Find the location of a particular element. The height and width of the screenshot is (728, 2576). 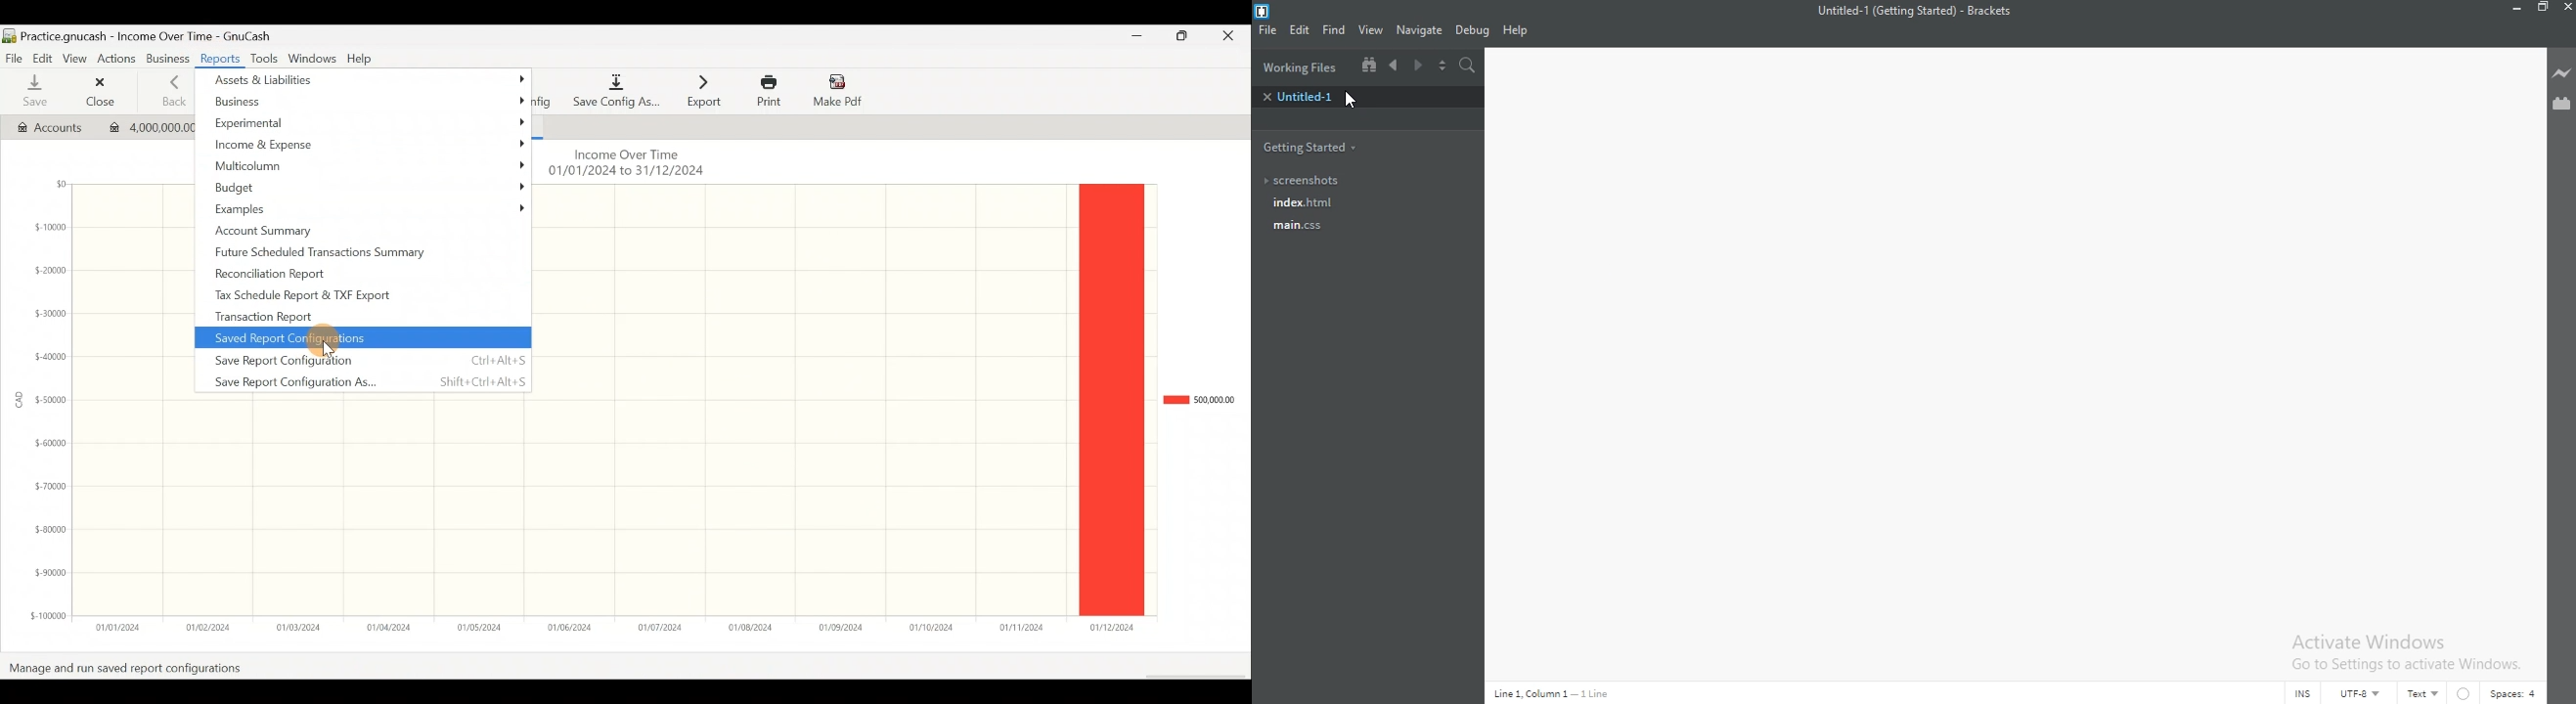

manage and run saved report configurations  is located at coordinates (130, 670).